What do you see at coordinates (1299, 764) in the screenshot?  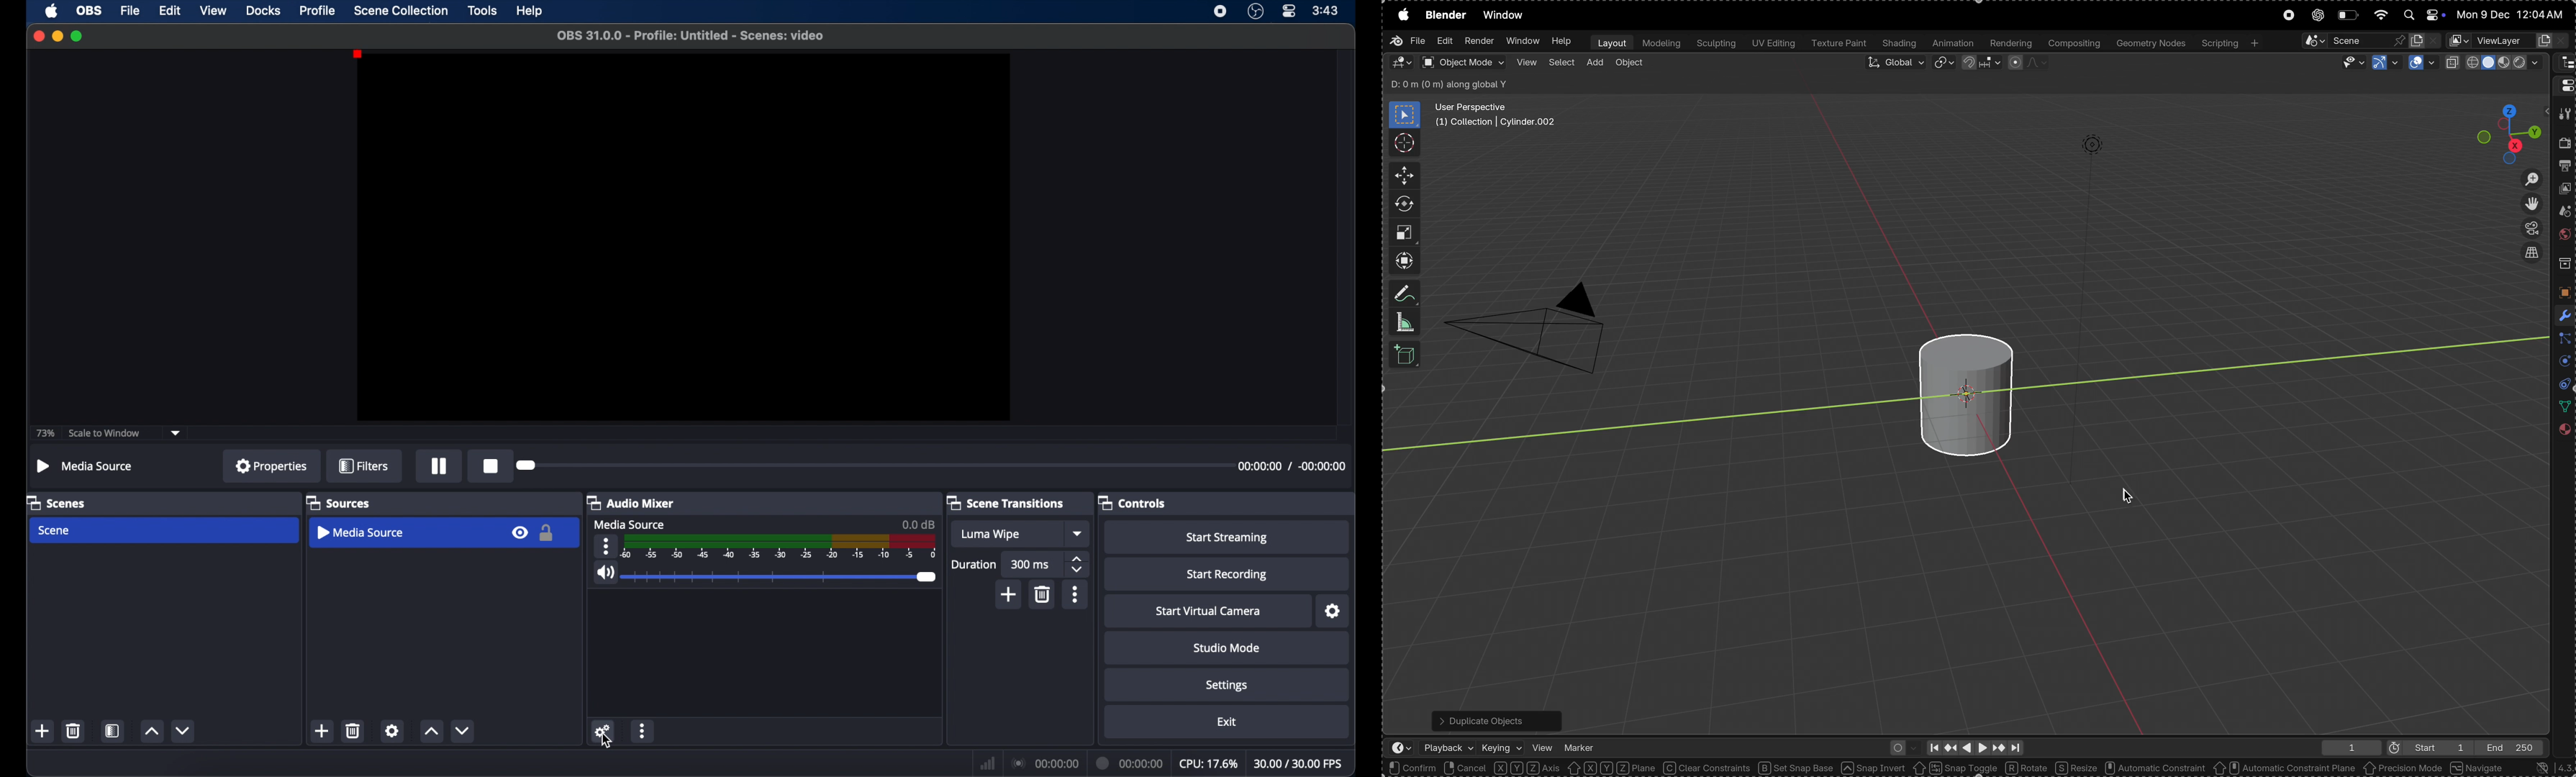 I see `30.00/30.00 fps` at bounding box center [1299, 764].